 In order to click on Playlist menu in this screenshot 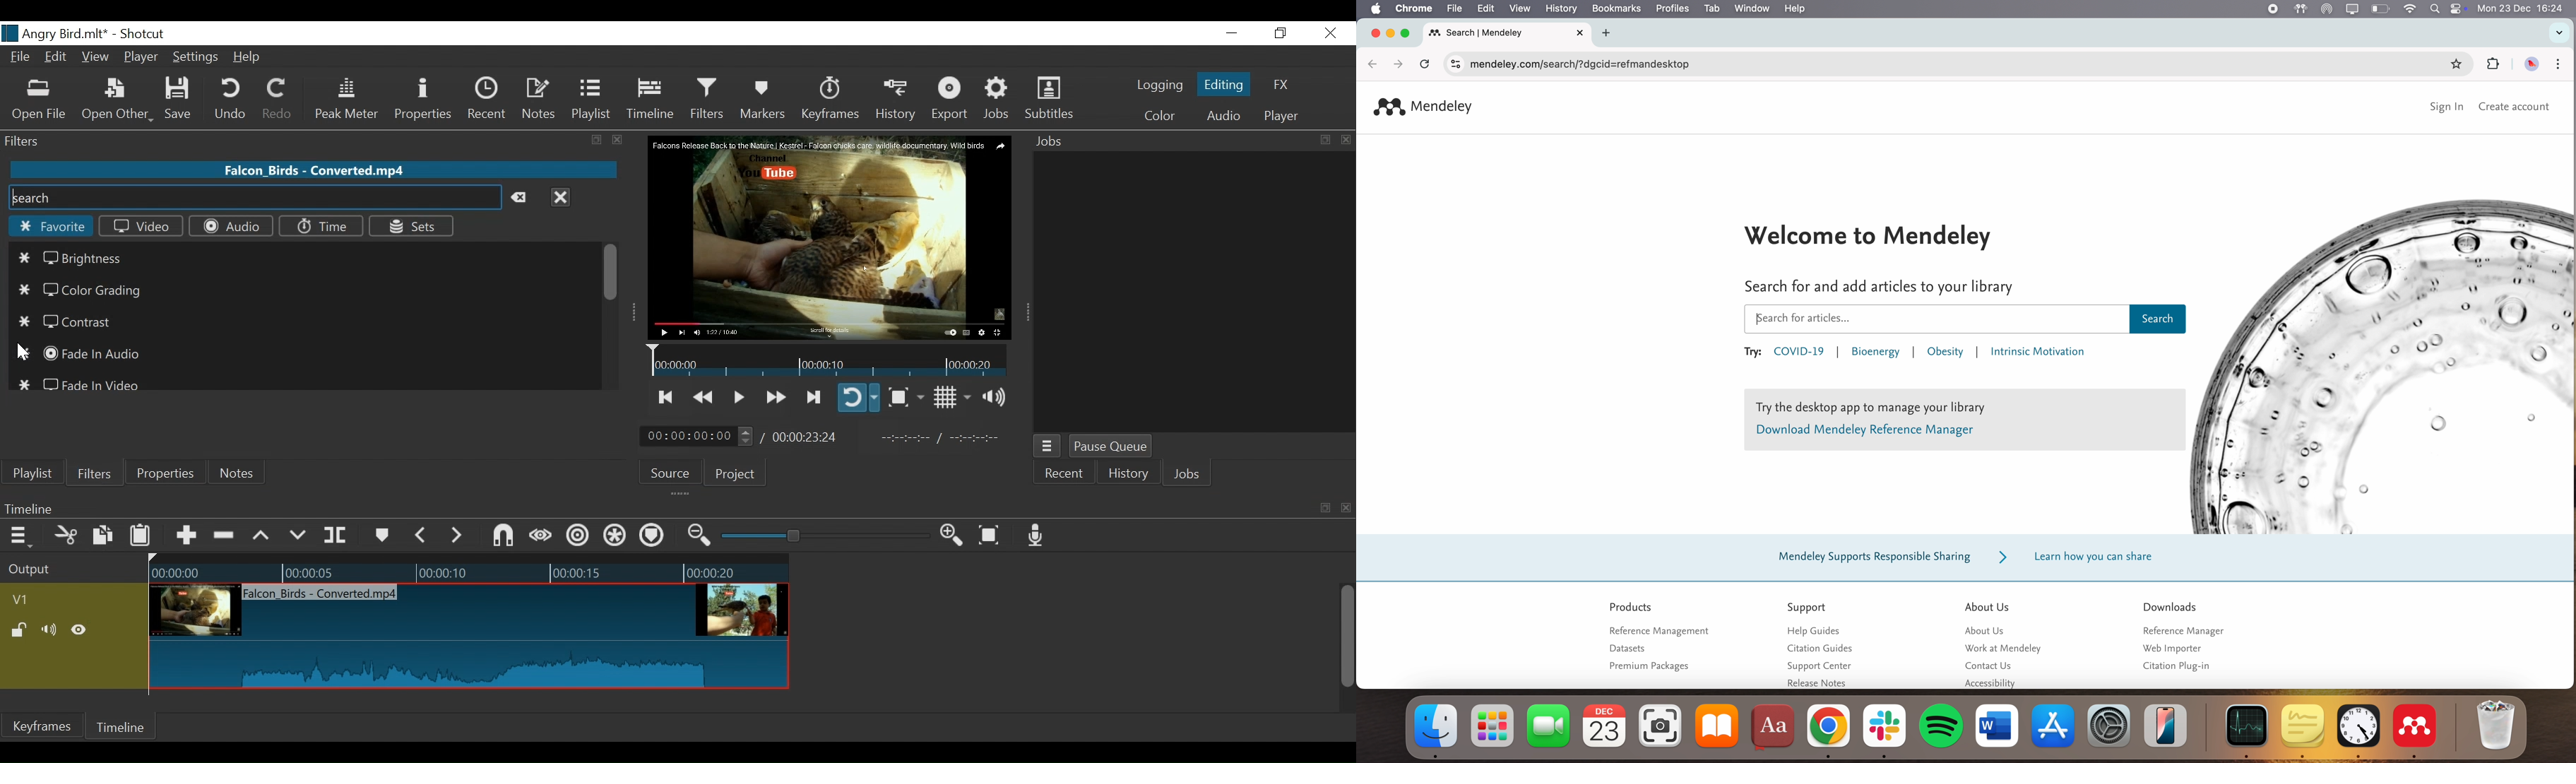, I will do `click(22, 439)`.